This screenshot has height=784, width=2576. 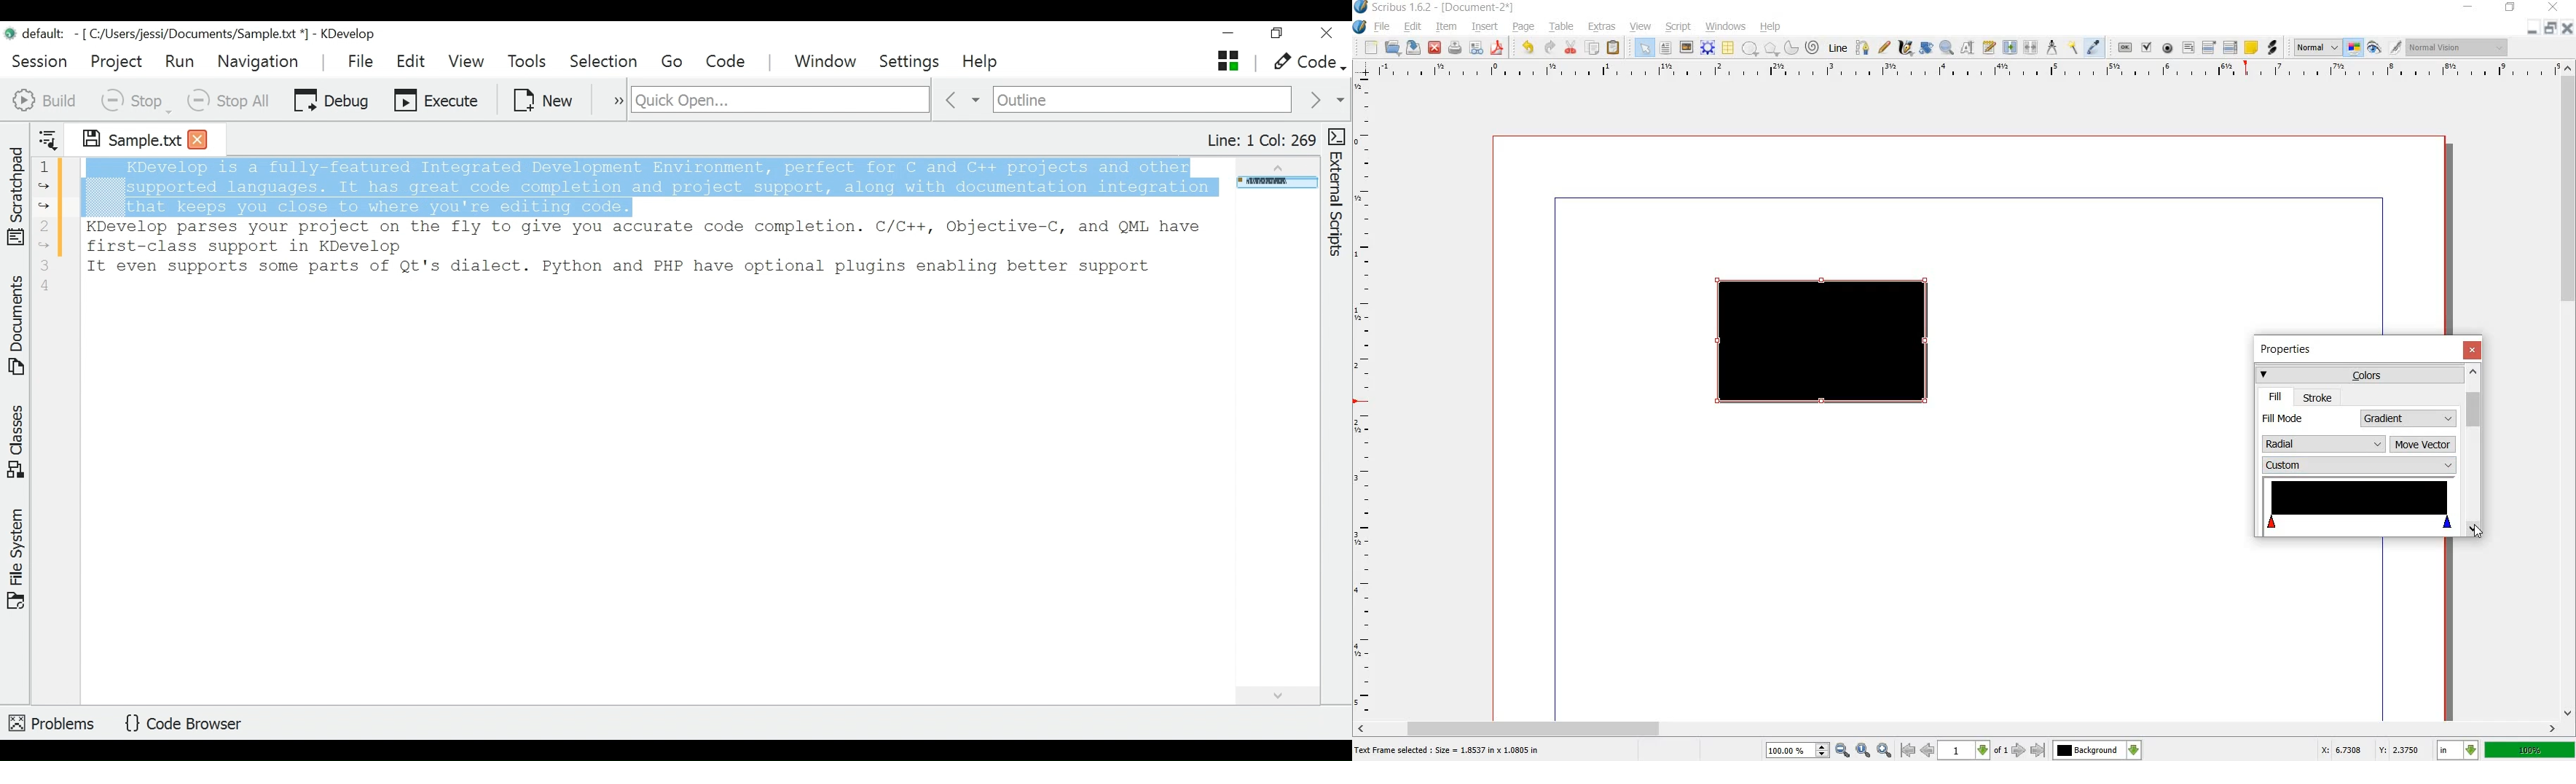 What do you see at coordinates (53, 721) in the screenshot?
I see `Problems` at bounding box center [53, 721].